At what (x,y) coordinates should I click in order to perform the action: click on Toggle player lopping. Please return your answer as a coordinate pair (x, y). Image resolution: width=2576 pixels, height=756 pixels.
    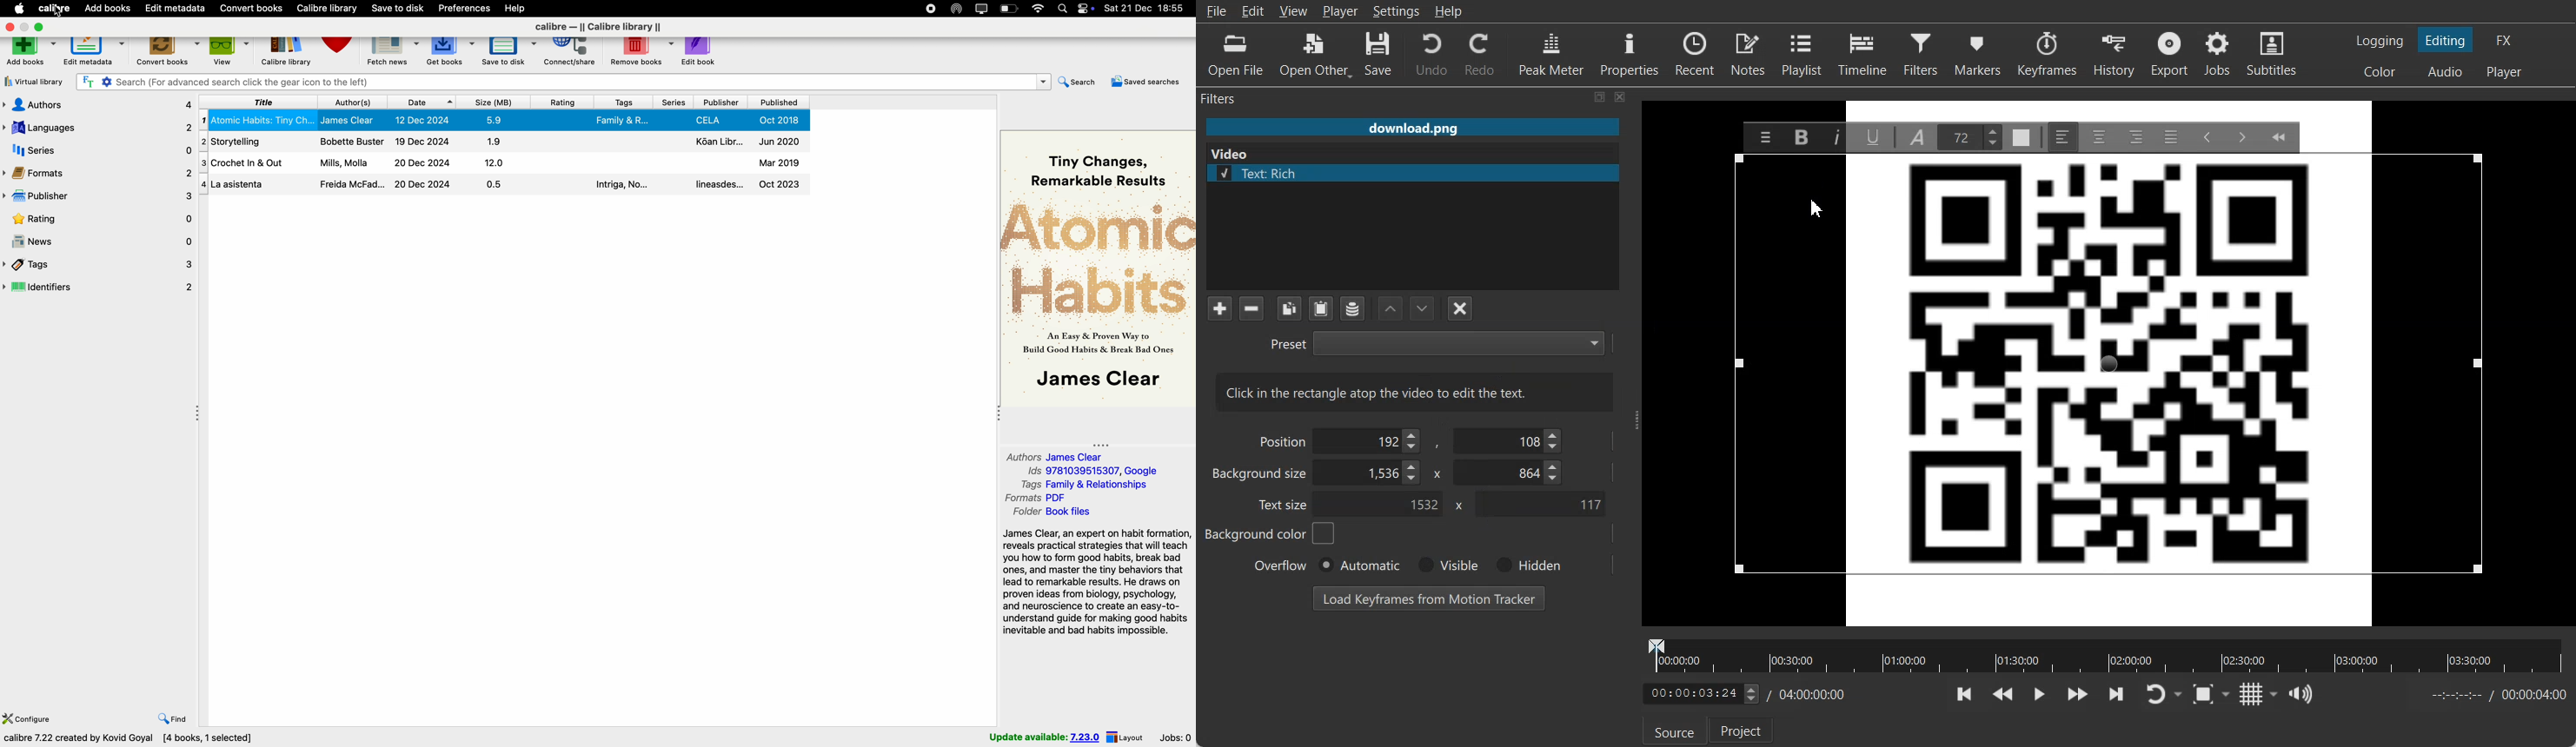
    Looking at the image, I should click on (2153, 695).